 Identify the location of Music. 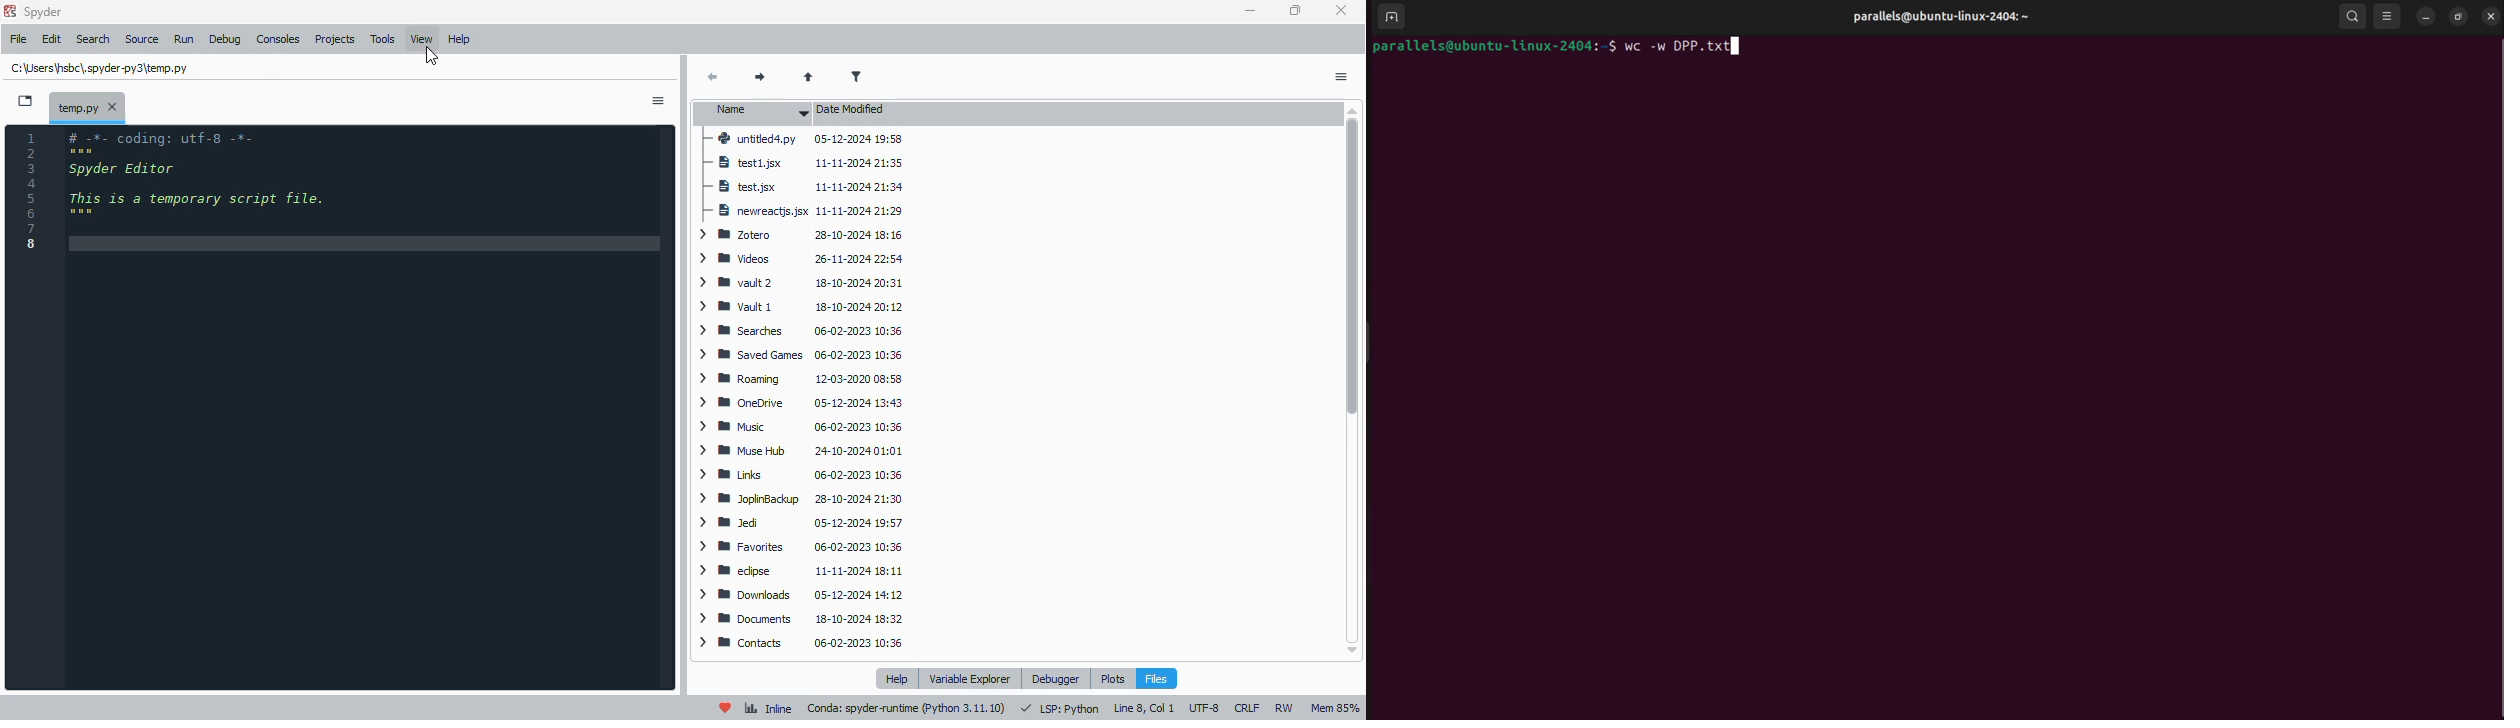
(801, 426).